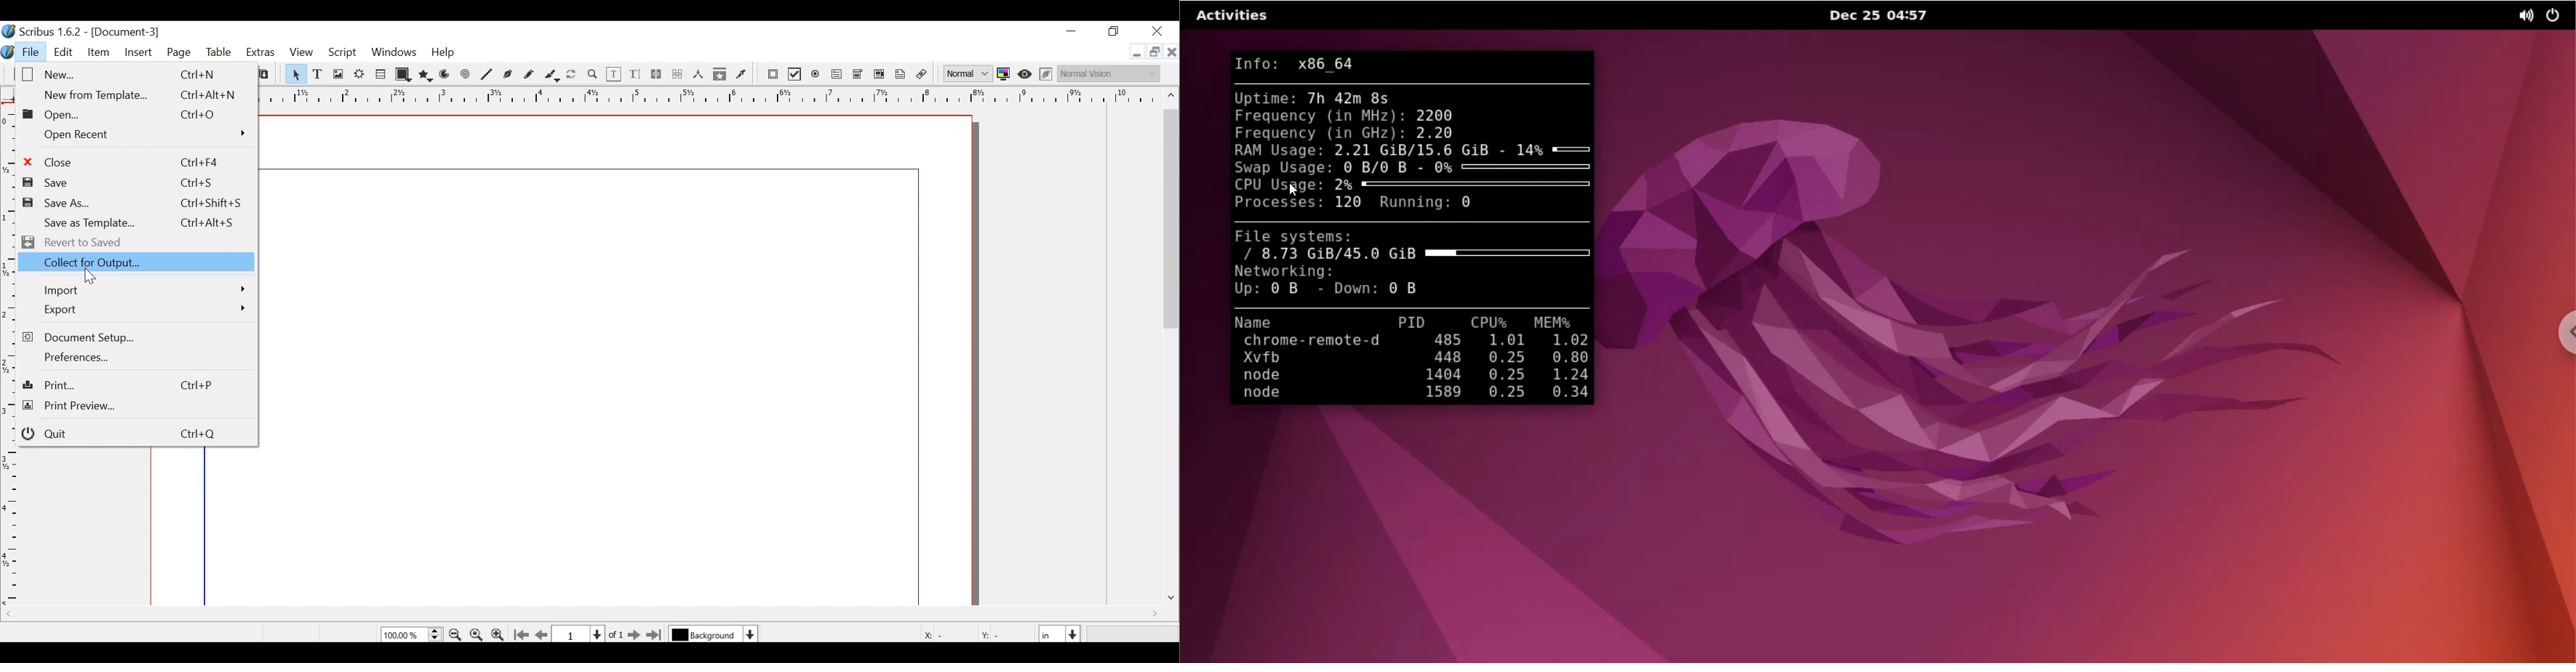  What do you see at coordinates (1172, 218) in the screenshot?
I see `Vertical Scroll bar` at bounding box center [1172, 218].